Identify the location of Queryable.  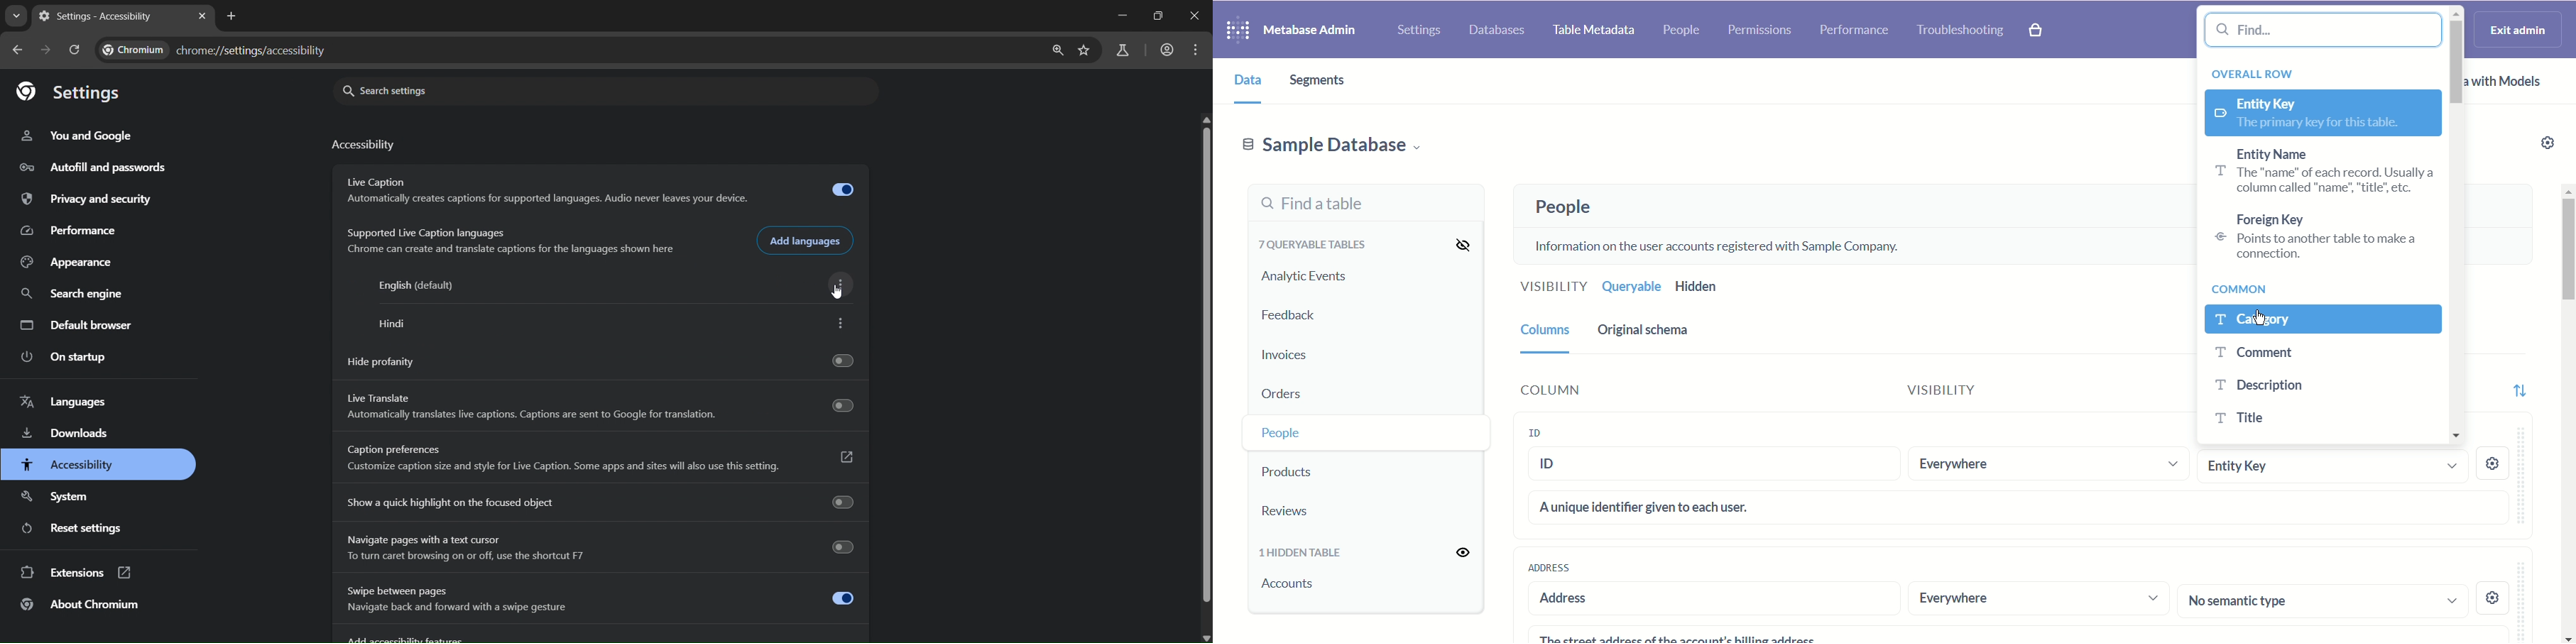
(1630, 287).